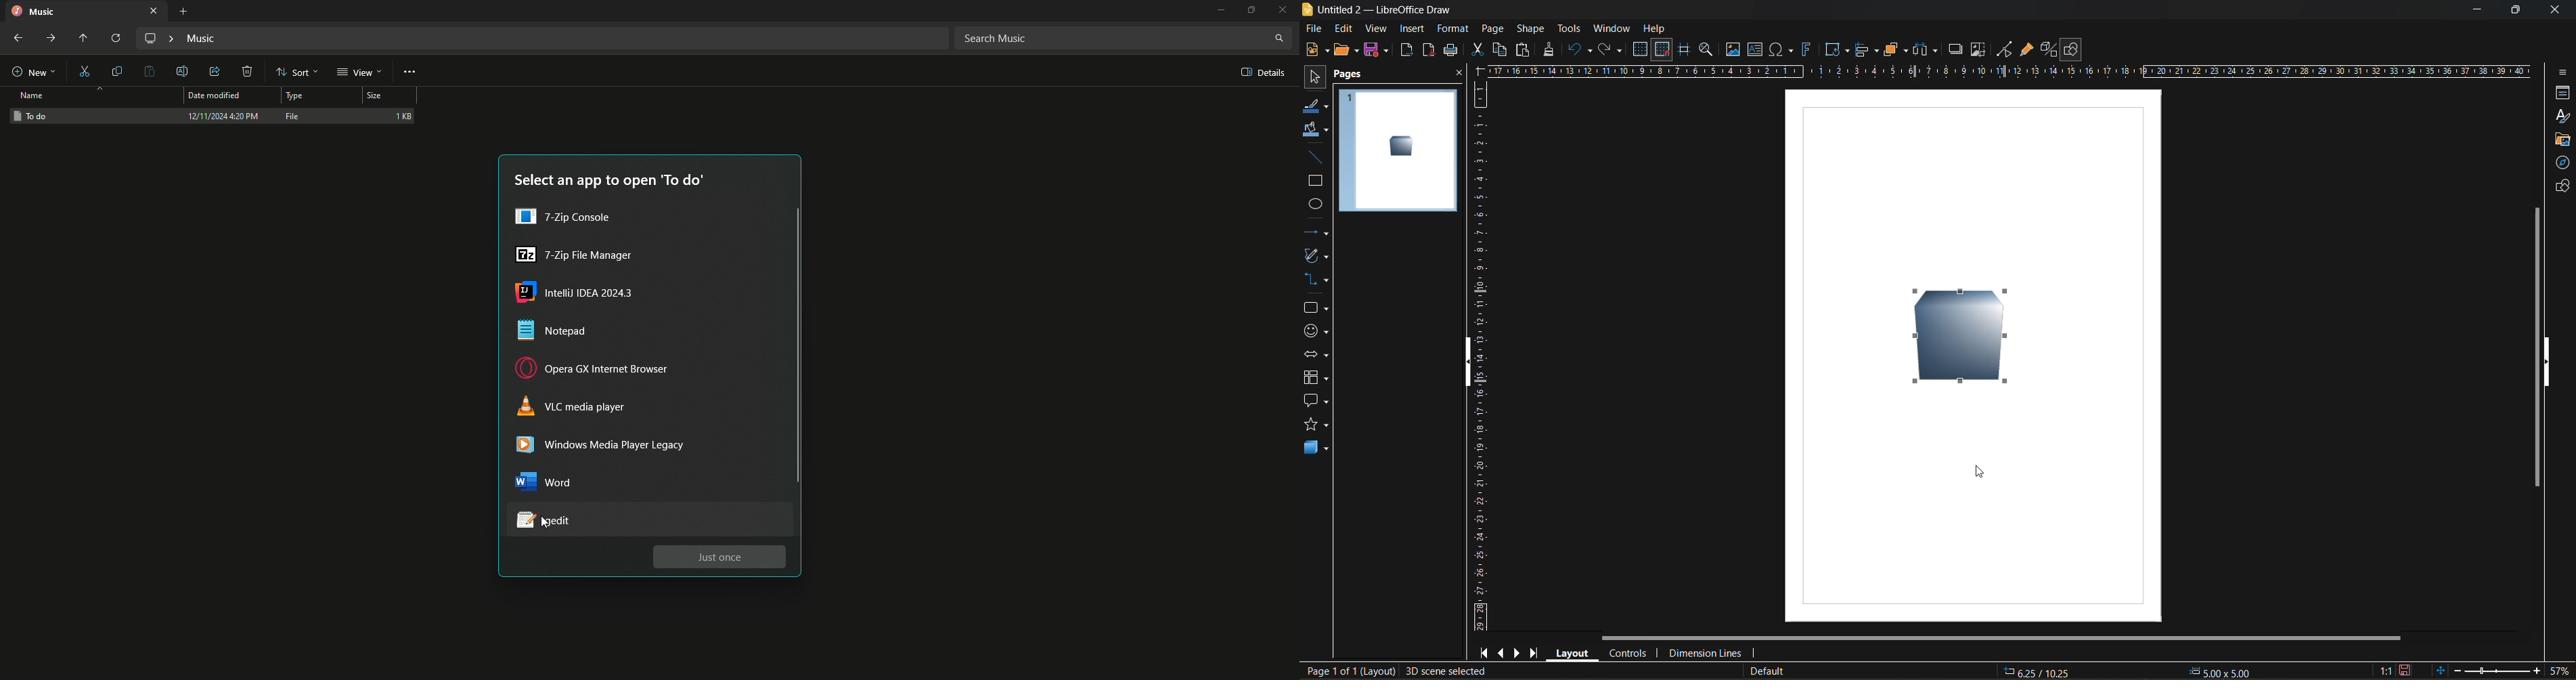  Describe the element at coordinates (30, 116) in the screenshot. I see `To do` at that location.